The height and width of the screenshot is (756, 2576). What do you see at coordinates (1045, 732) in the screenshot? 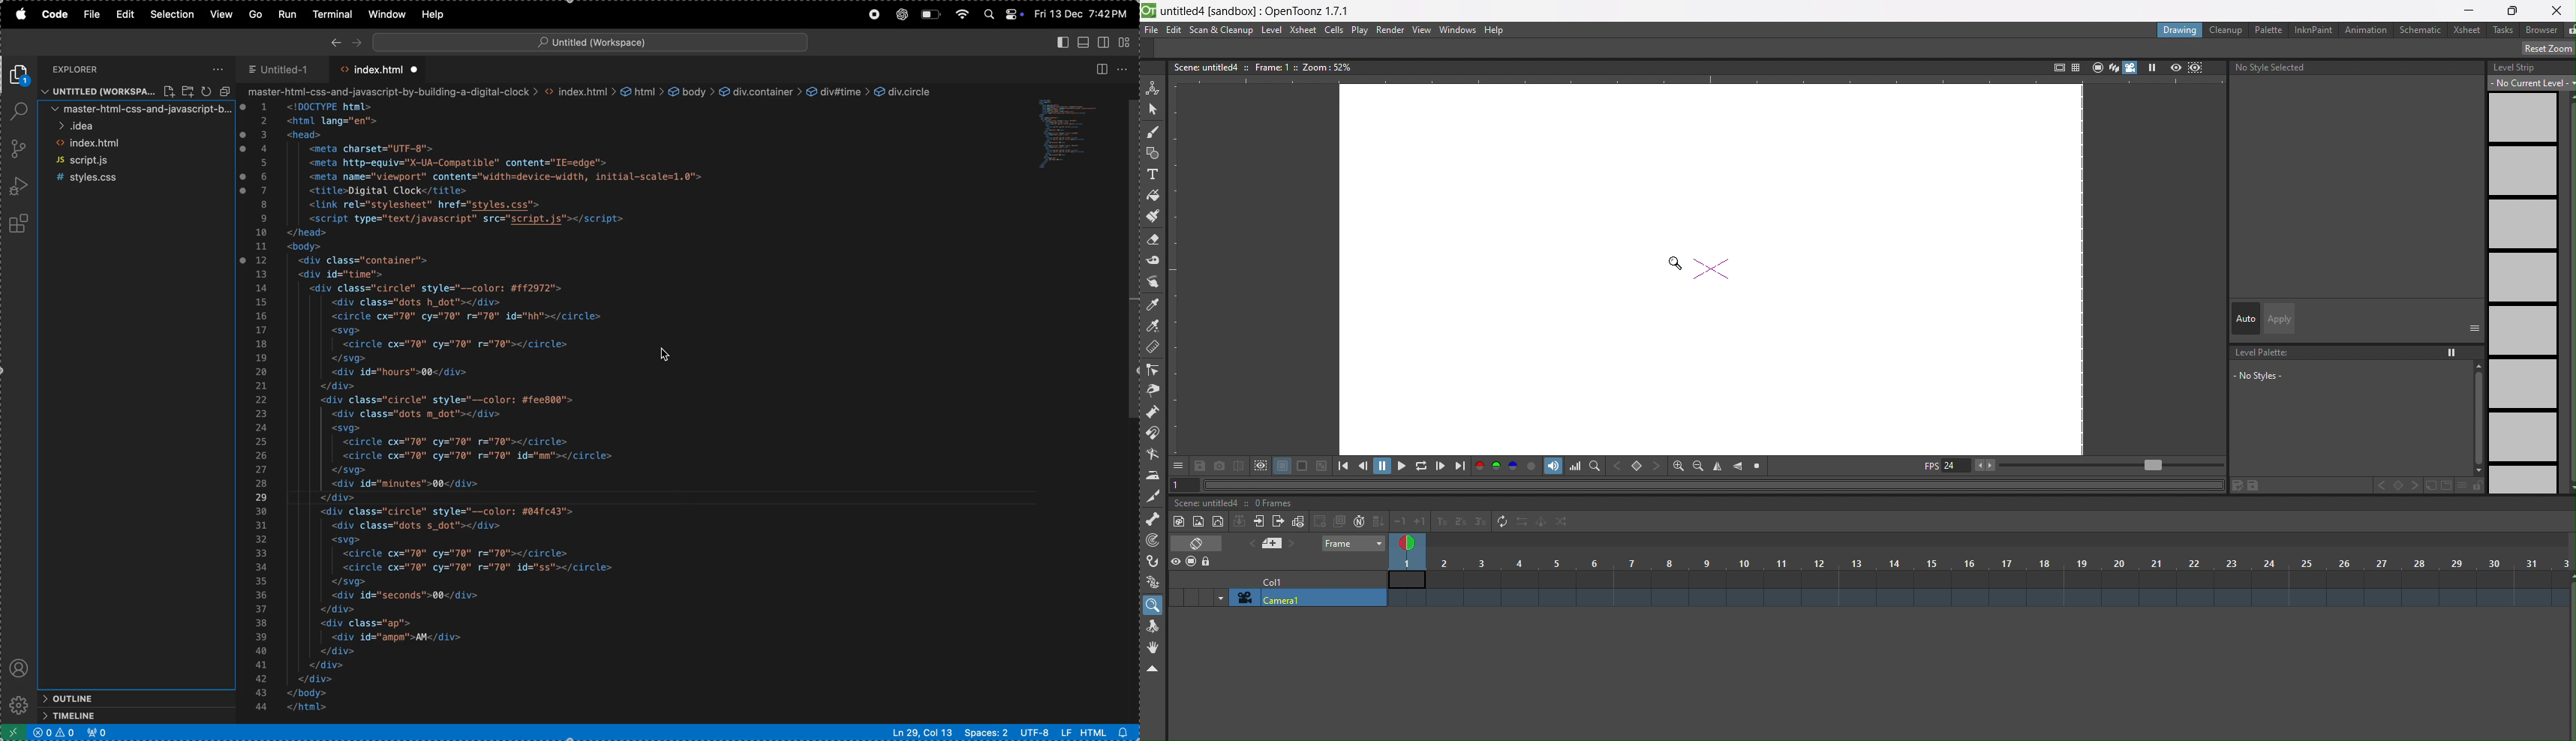
I see `utf 8` at bounding box center [1045, 732].